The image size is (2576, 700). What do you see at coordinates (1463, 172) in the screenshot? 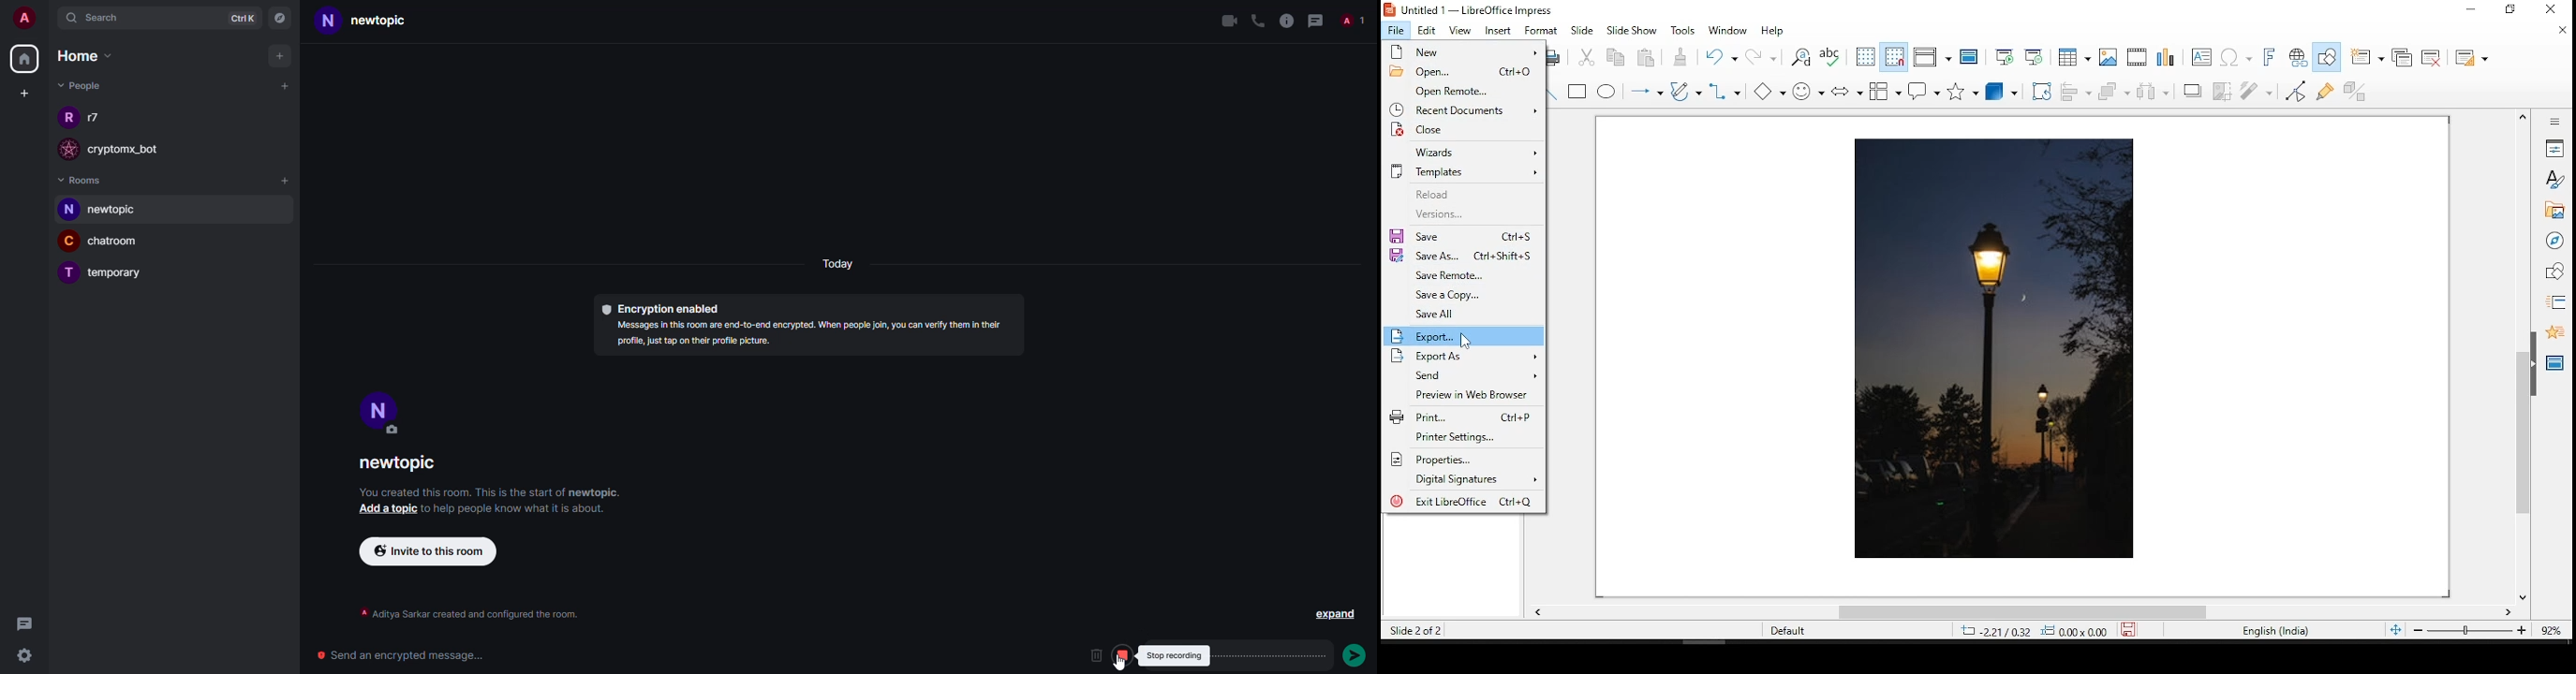
I see `templates` at bounding box center [1463, 172].